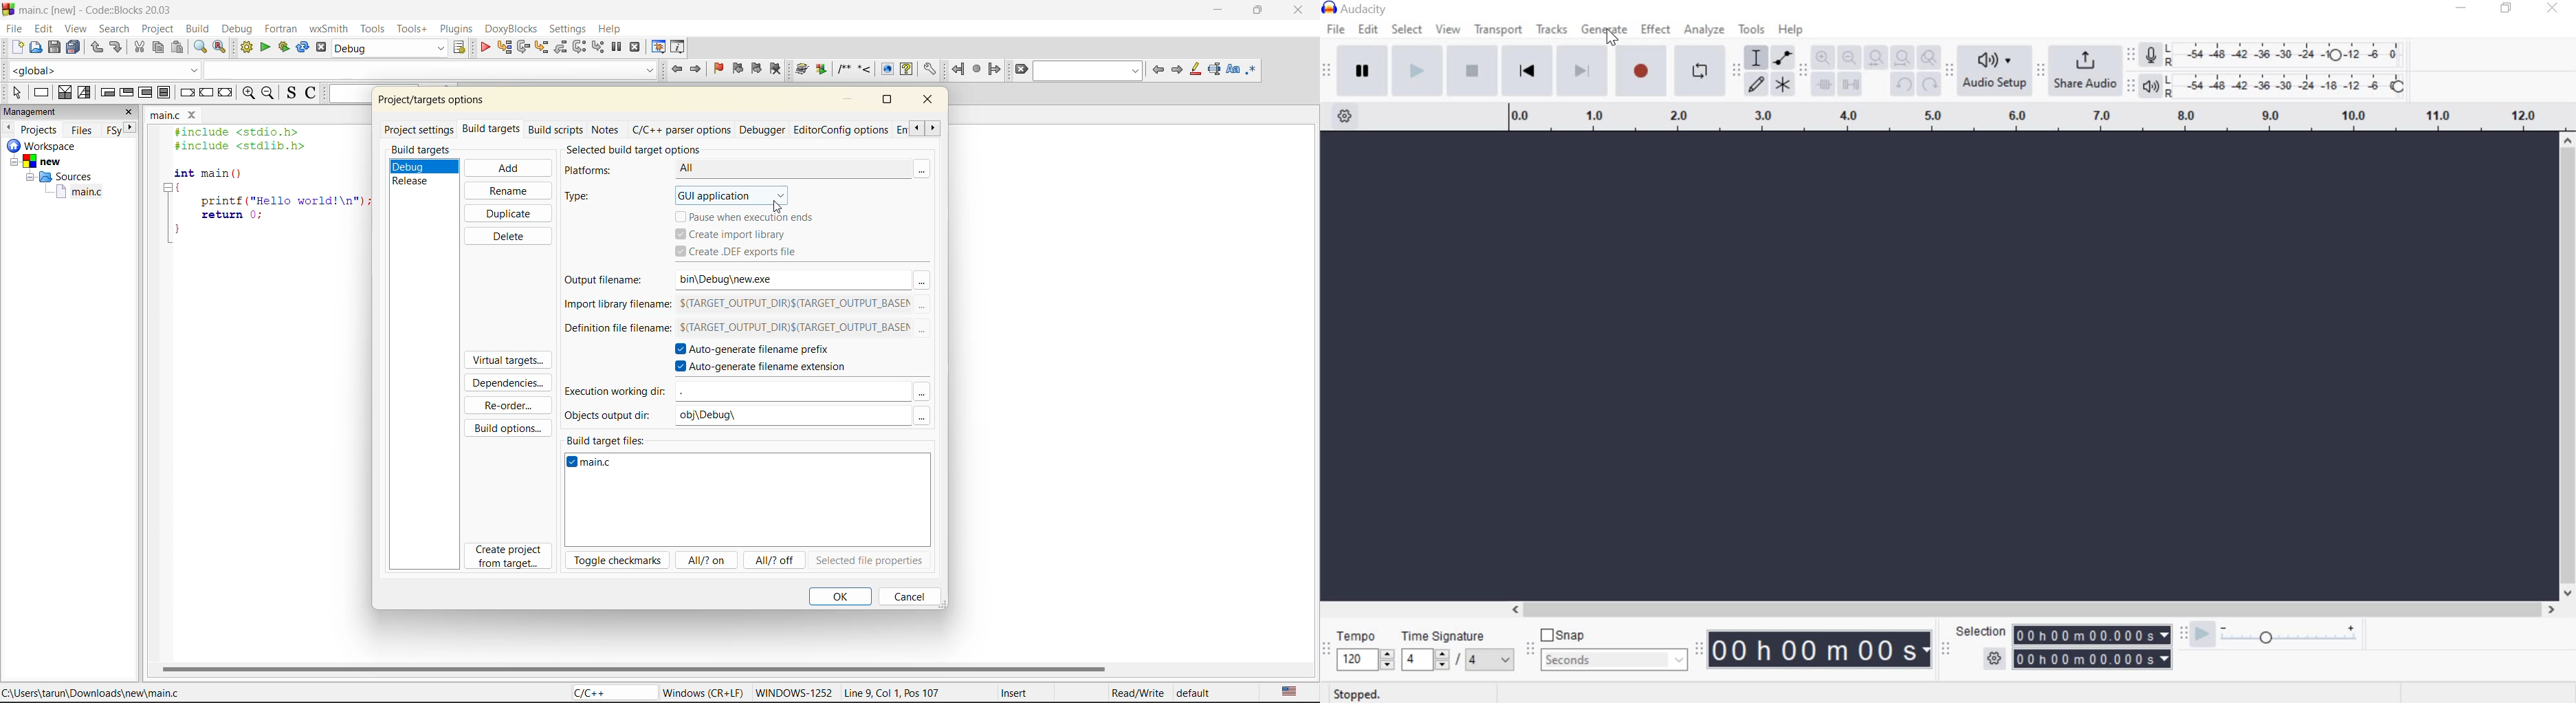 Image resolution: width=2576 pixels, height=728 pixels. Describe the element at coordinates (82, 194) in the screenshot. I see `main.c` at that location.